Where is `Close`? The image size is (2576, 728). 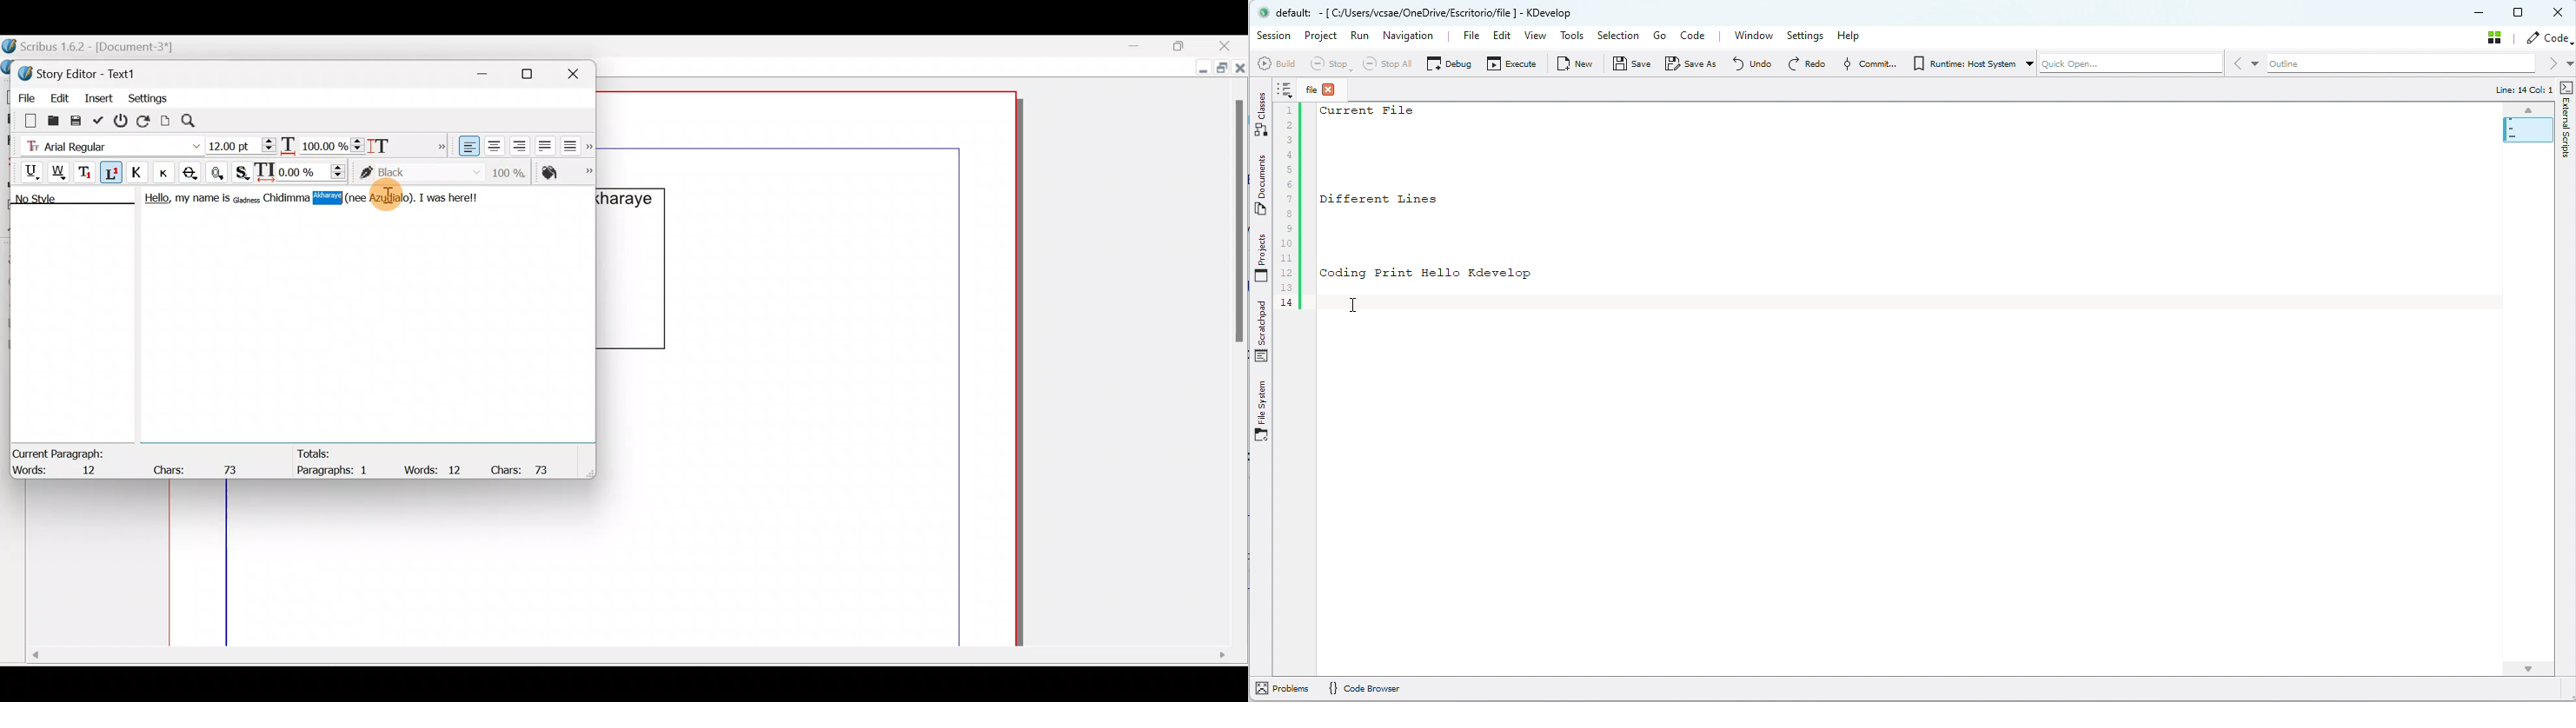 Close is located at coordinates (579, 72).